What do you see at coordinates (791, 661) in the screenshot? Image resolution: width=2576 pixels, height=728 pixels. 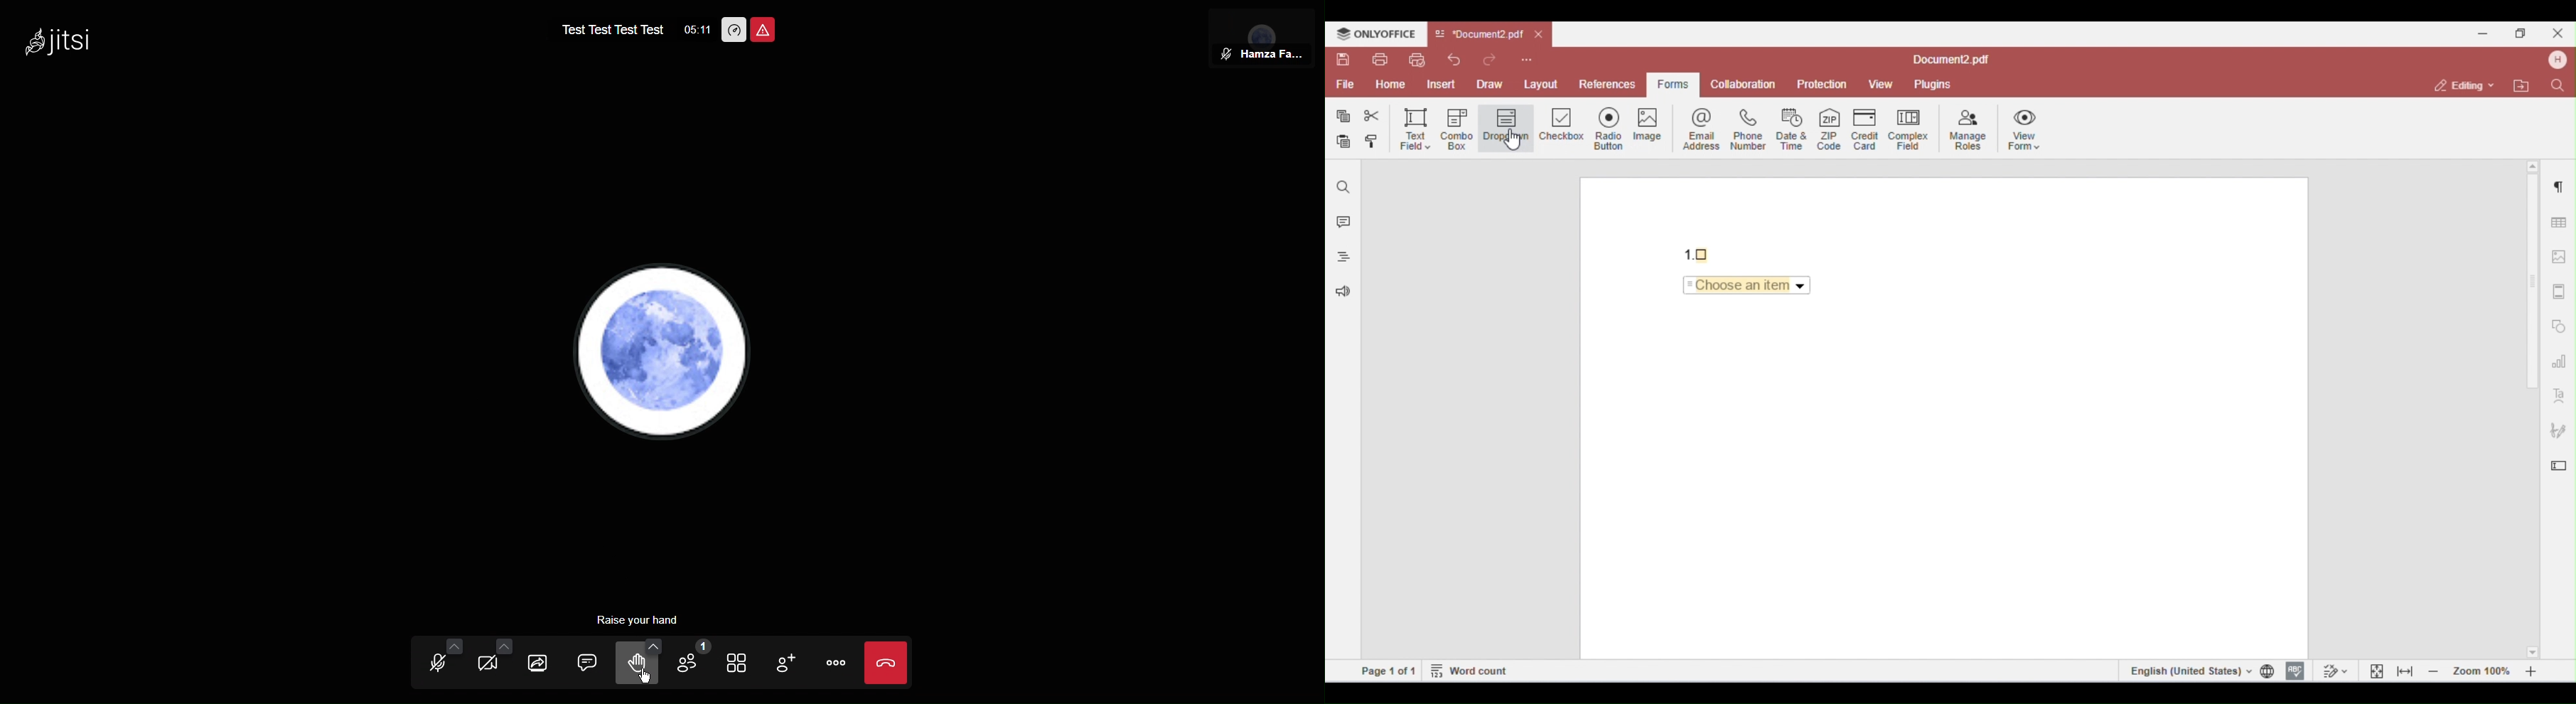 I see `Add Member` at bounding box center [791, 661].